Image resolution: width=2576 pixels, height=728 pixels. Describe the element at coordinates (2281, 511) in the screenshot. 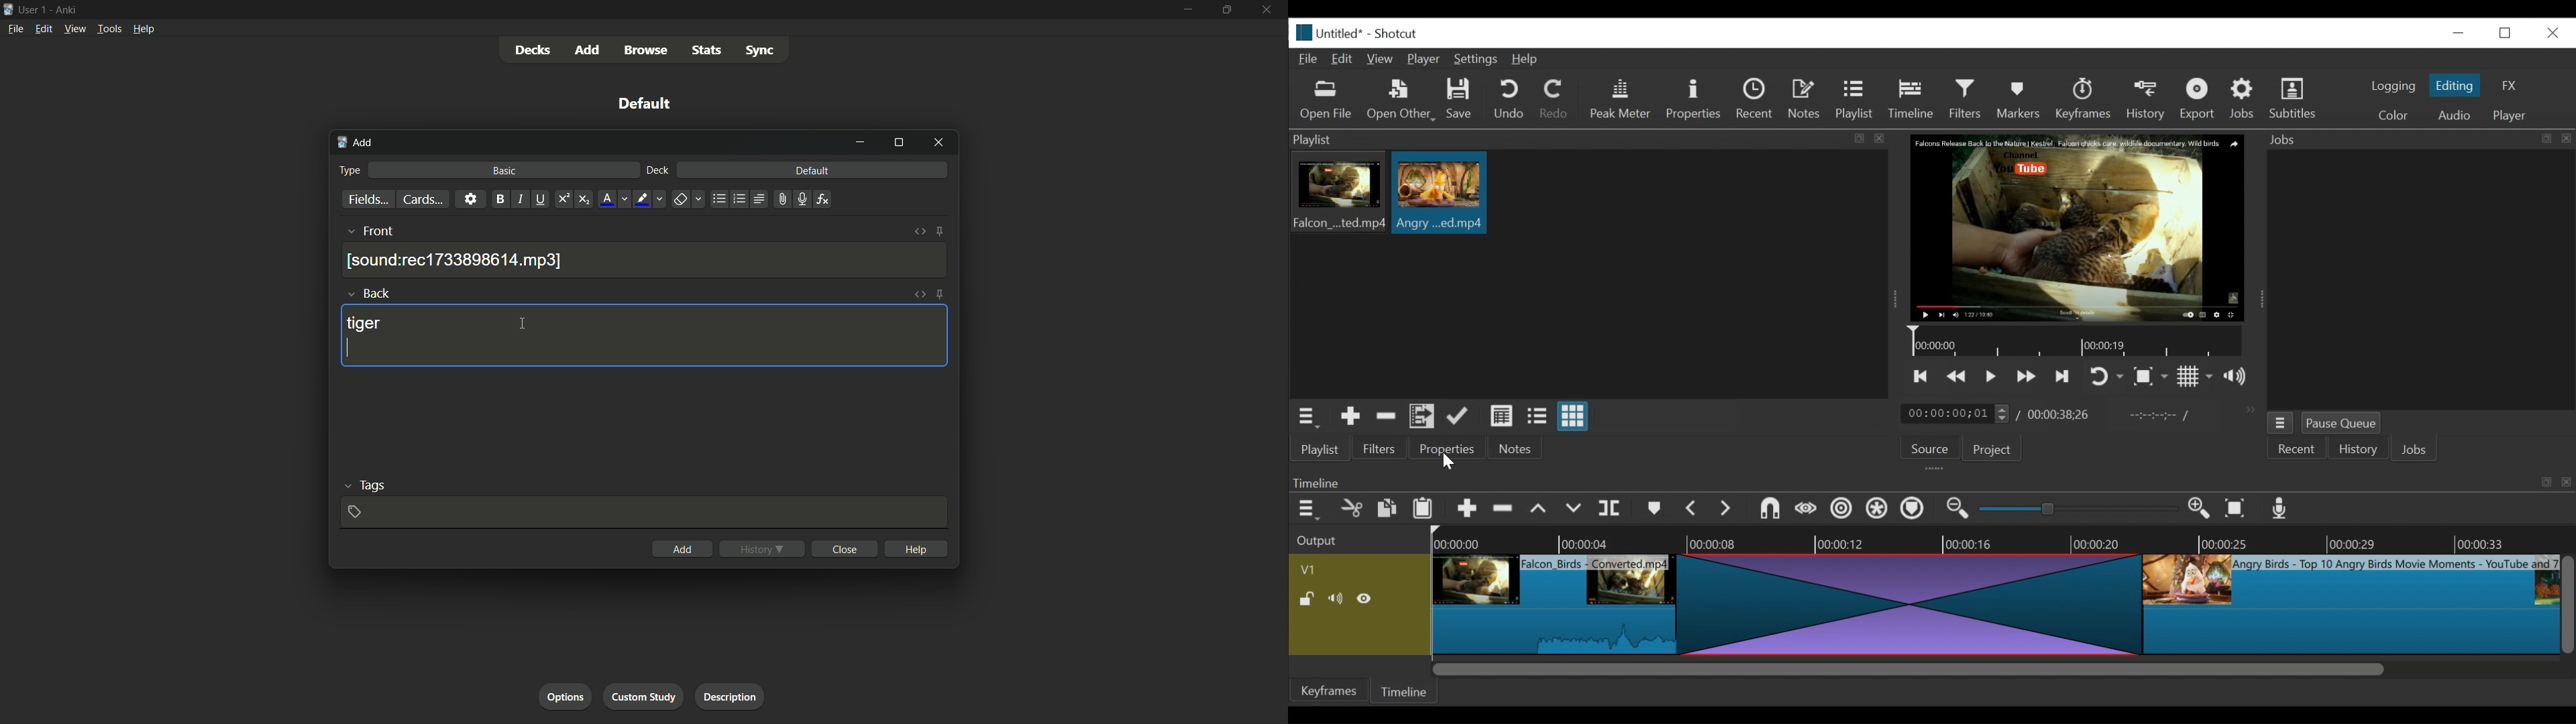

I see `Record audio` at that location.